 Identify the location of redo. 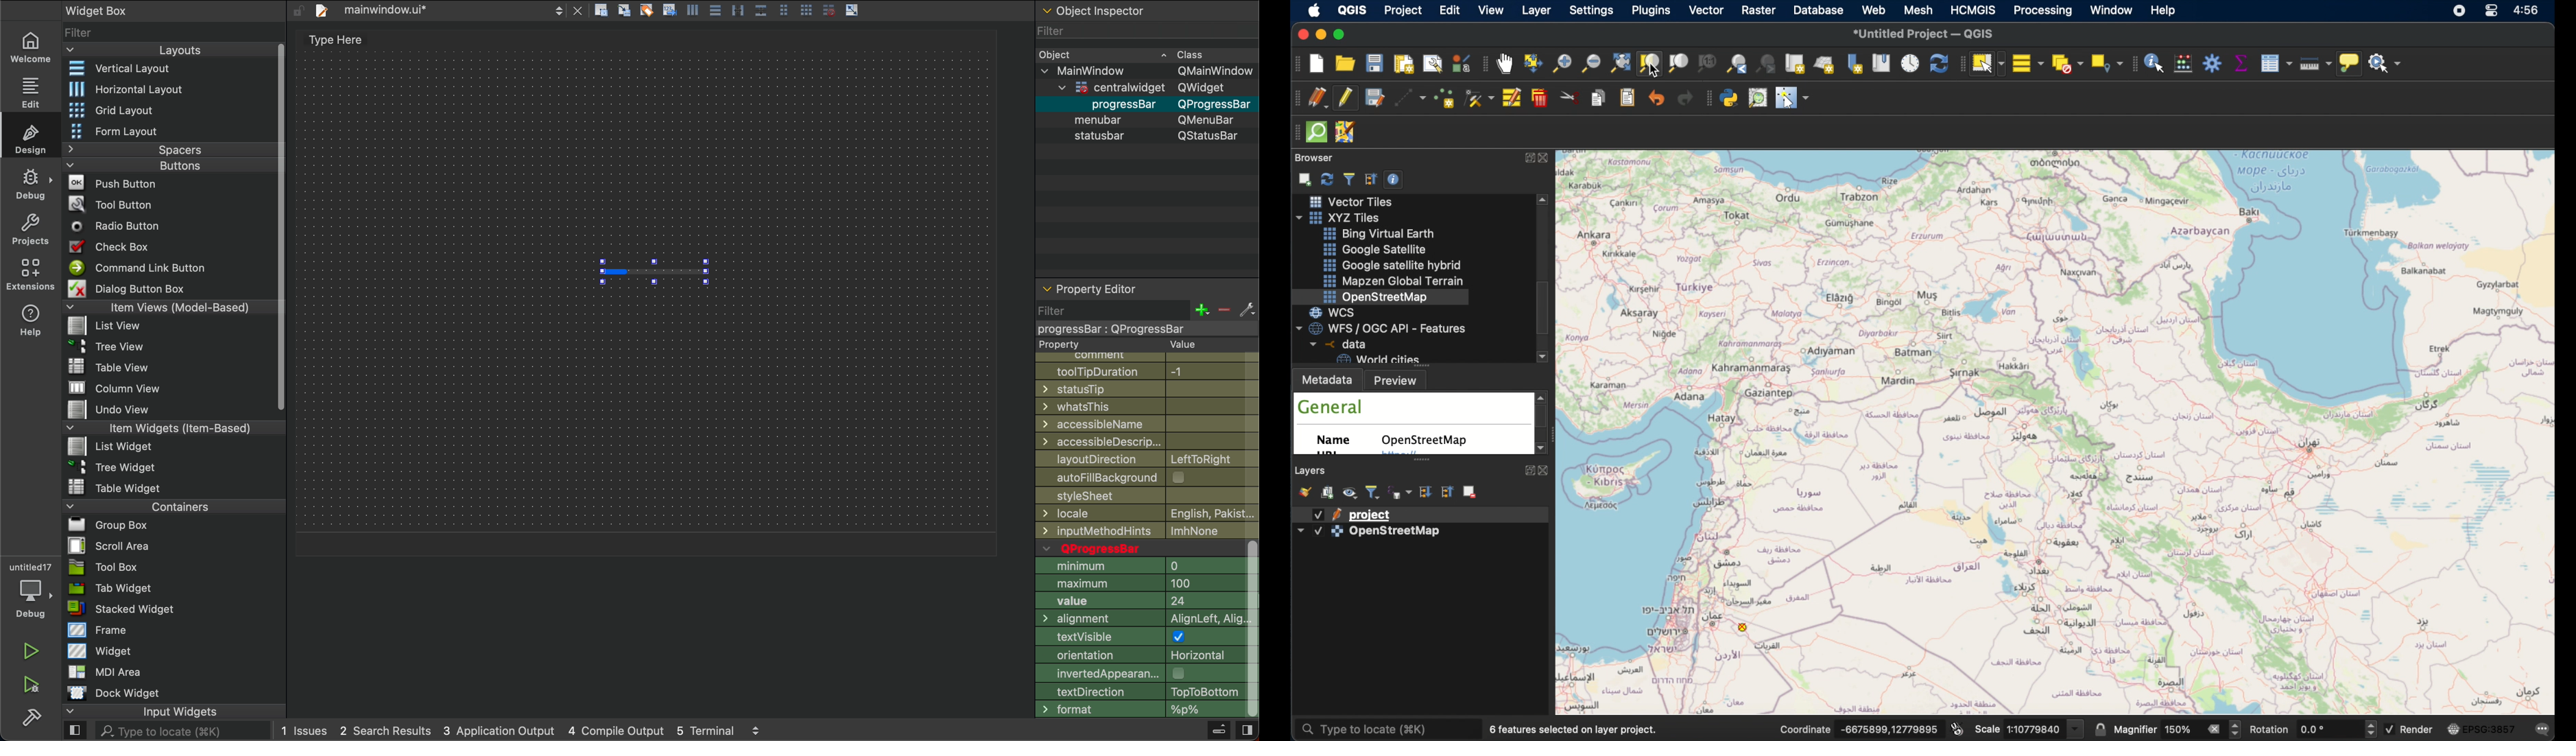
(1685, 99).